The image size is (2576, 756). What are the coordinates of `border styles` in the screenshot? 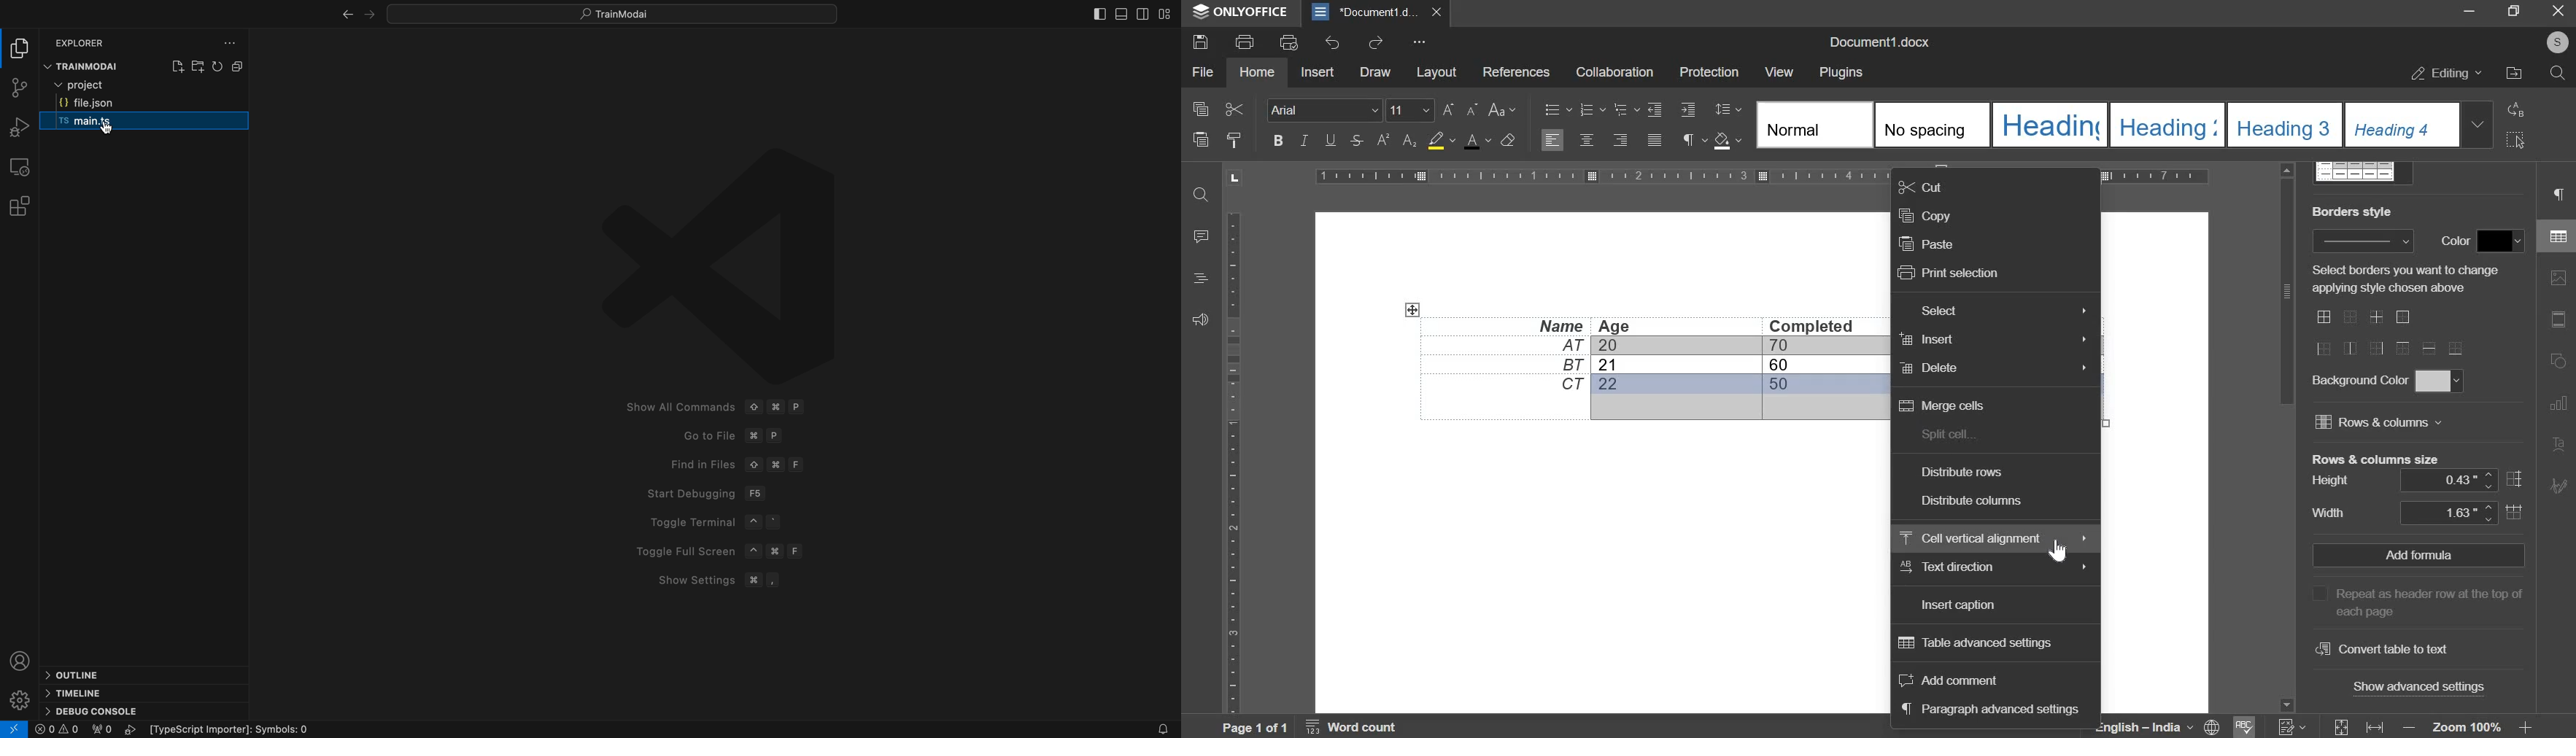 It's located at (2392, 335).